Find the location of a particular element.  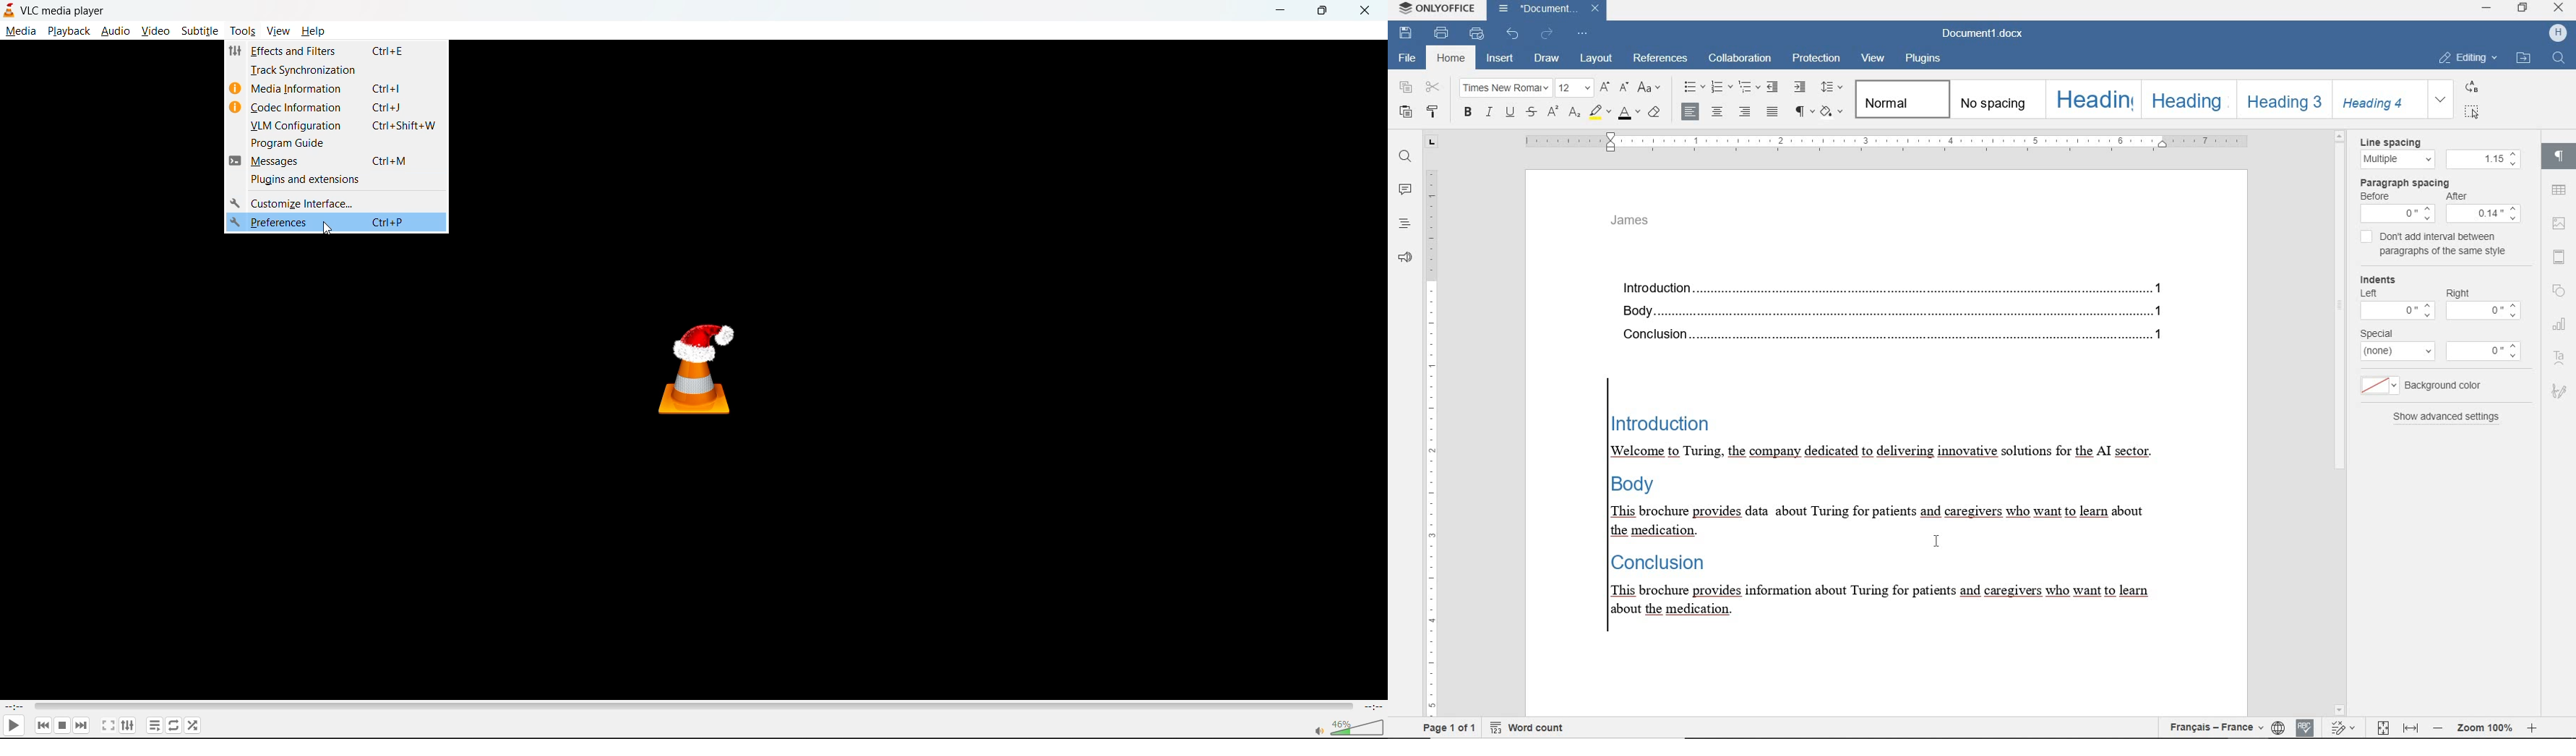

maximize is located at coordinates (1323, 9).